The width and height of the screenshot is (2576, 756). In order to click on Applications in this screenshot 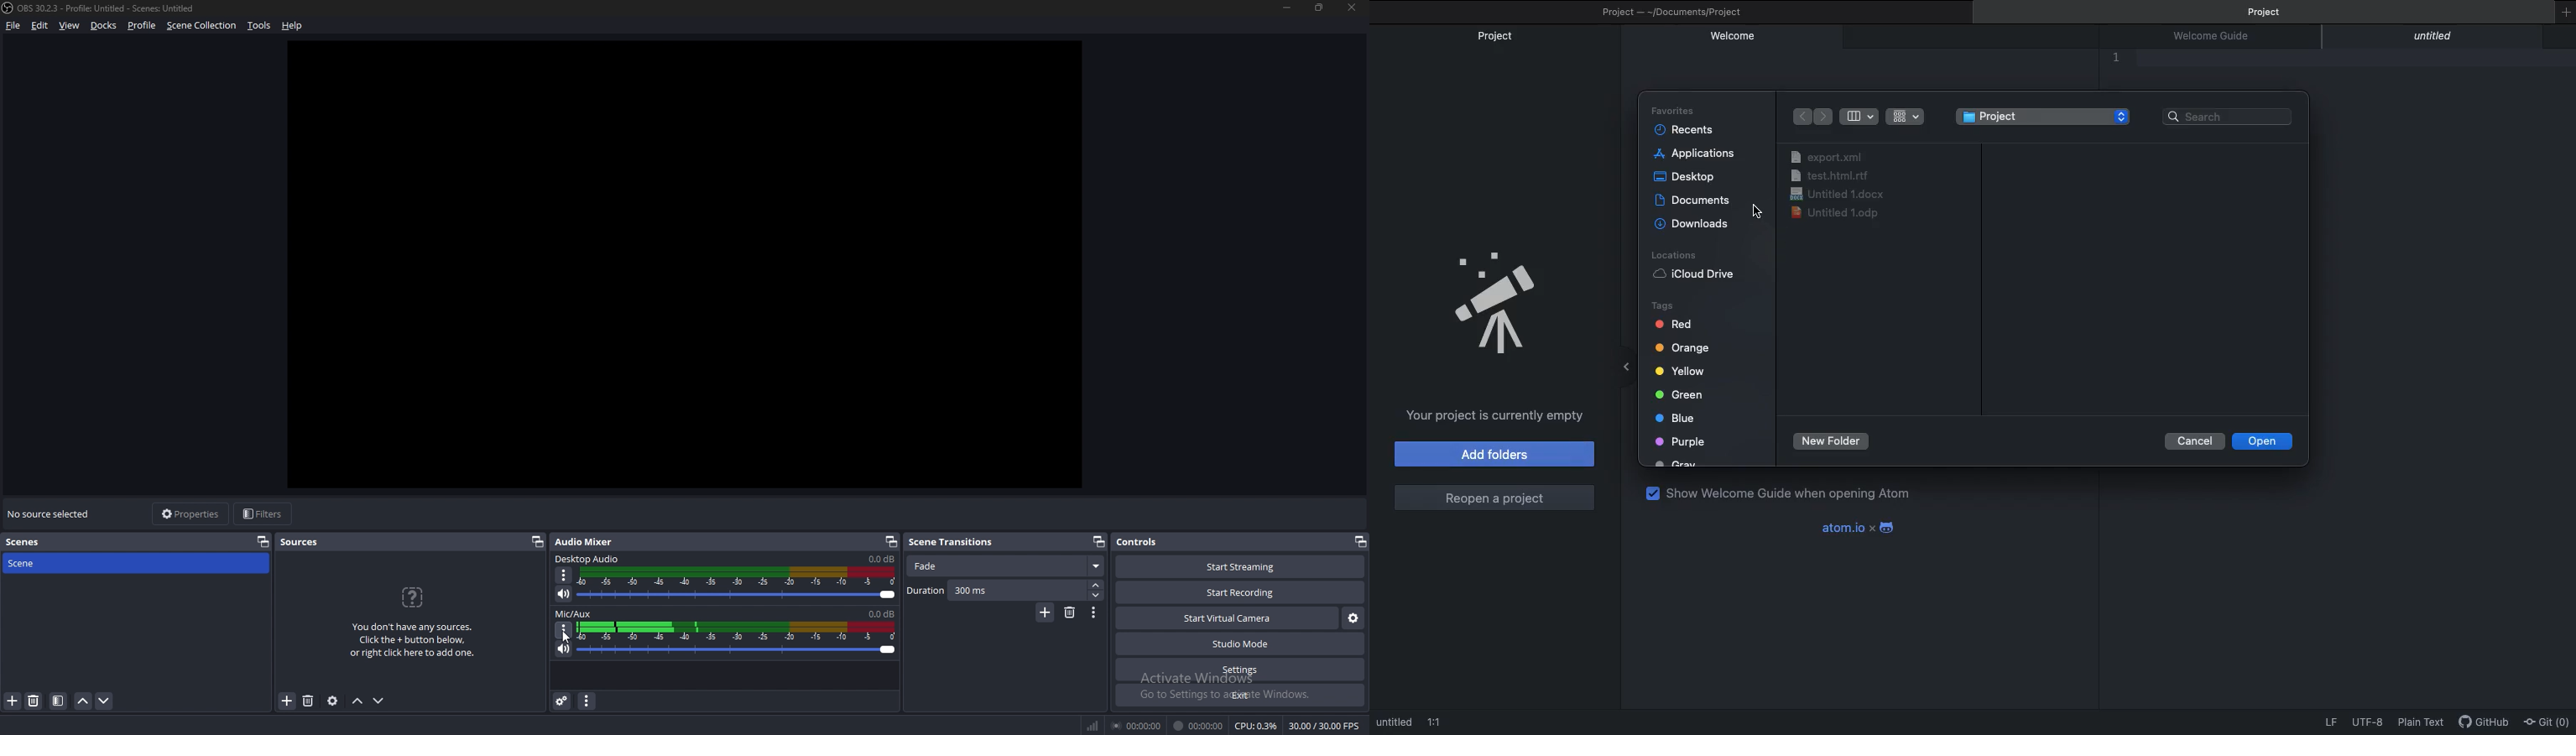, I will do `click(1698, 154)`.